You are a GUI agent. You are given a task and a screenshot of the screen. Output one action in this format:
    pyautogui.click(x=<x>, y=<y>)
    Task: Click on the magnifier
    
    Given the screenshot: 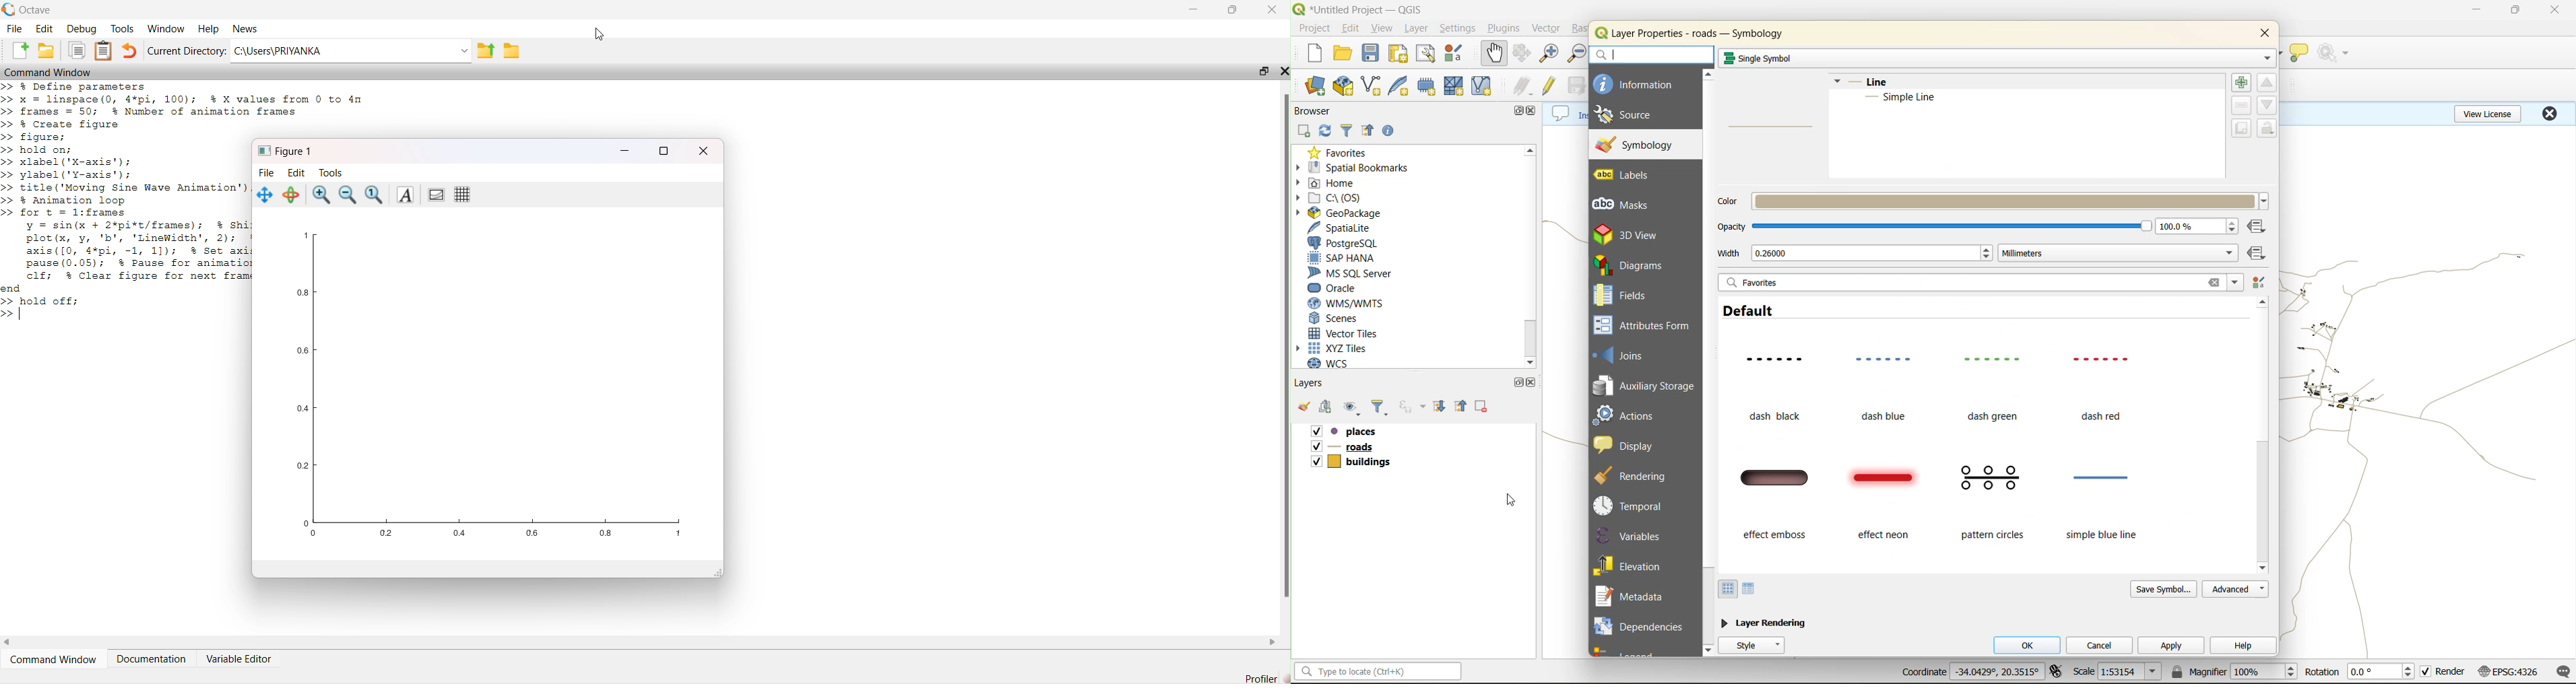 What is the action you would take?
    pyautogui.click(x=2234, y=672)
    